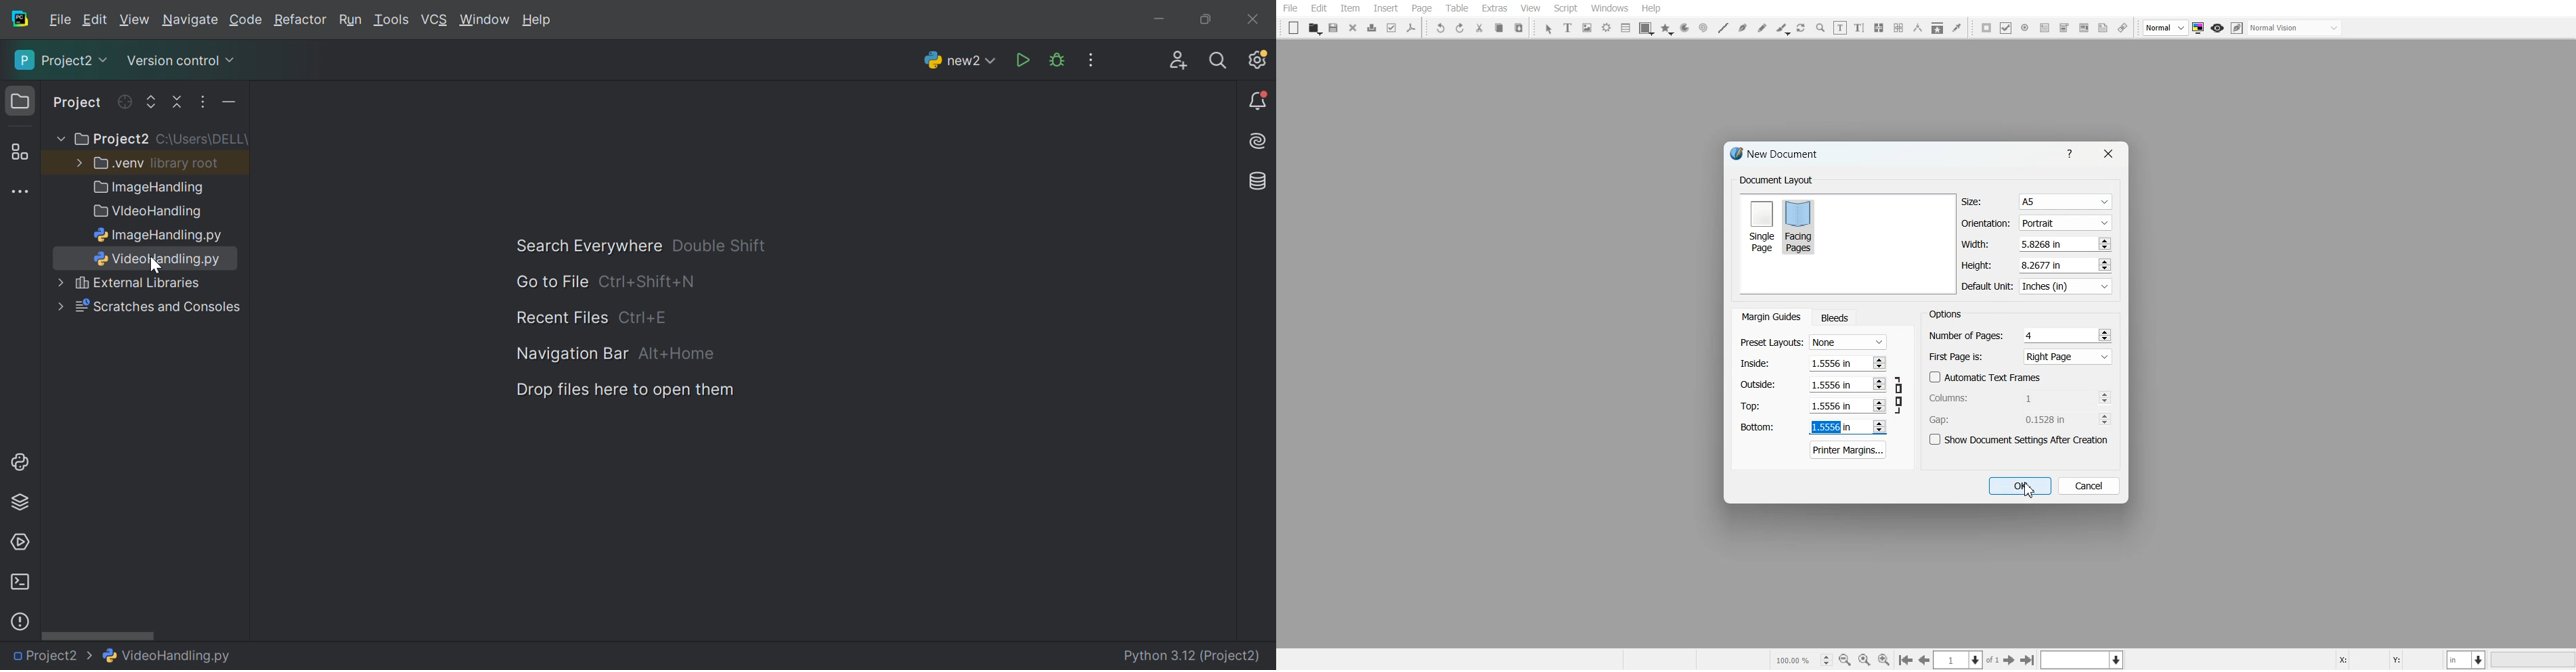 Image resolution: width=2576 pixels, height=672 pixels. What do you see at coordinates (1938, 28) in the screenshot?
I see `Copy Item Properties` at bounding box center [1938, 28].